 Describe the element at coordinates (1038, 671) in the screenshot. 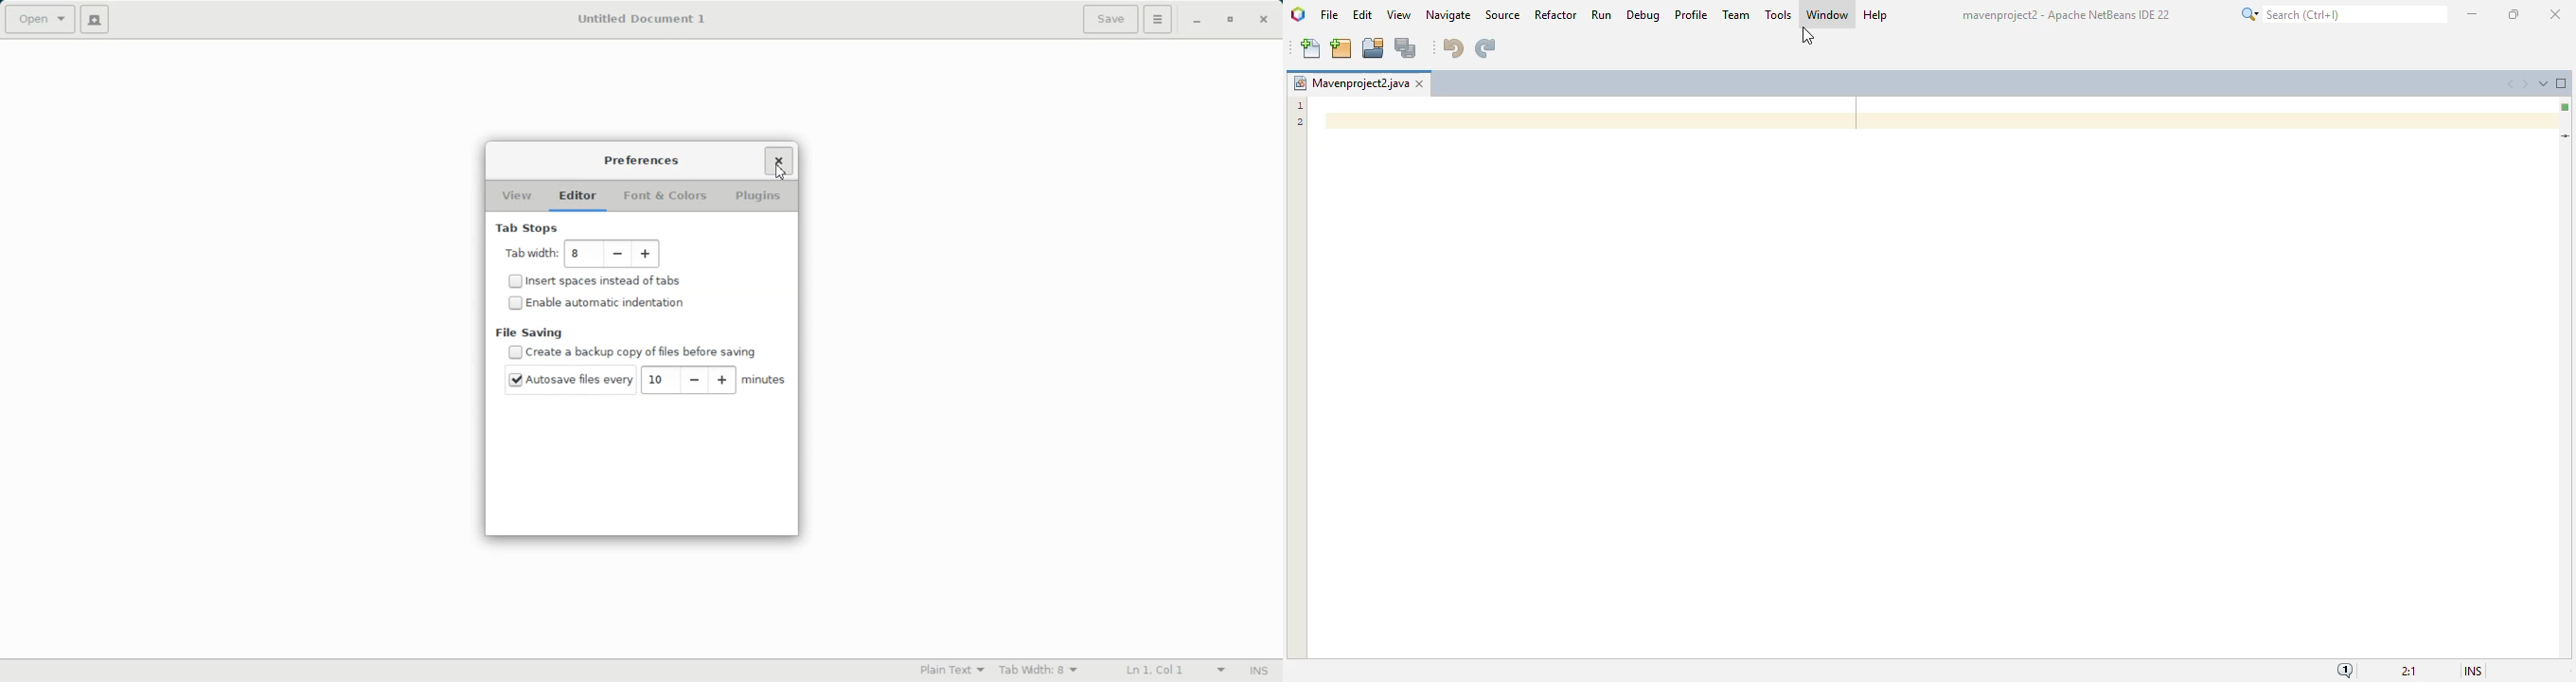

I see `Tab Width` at that location.